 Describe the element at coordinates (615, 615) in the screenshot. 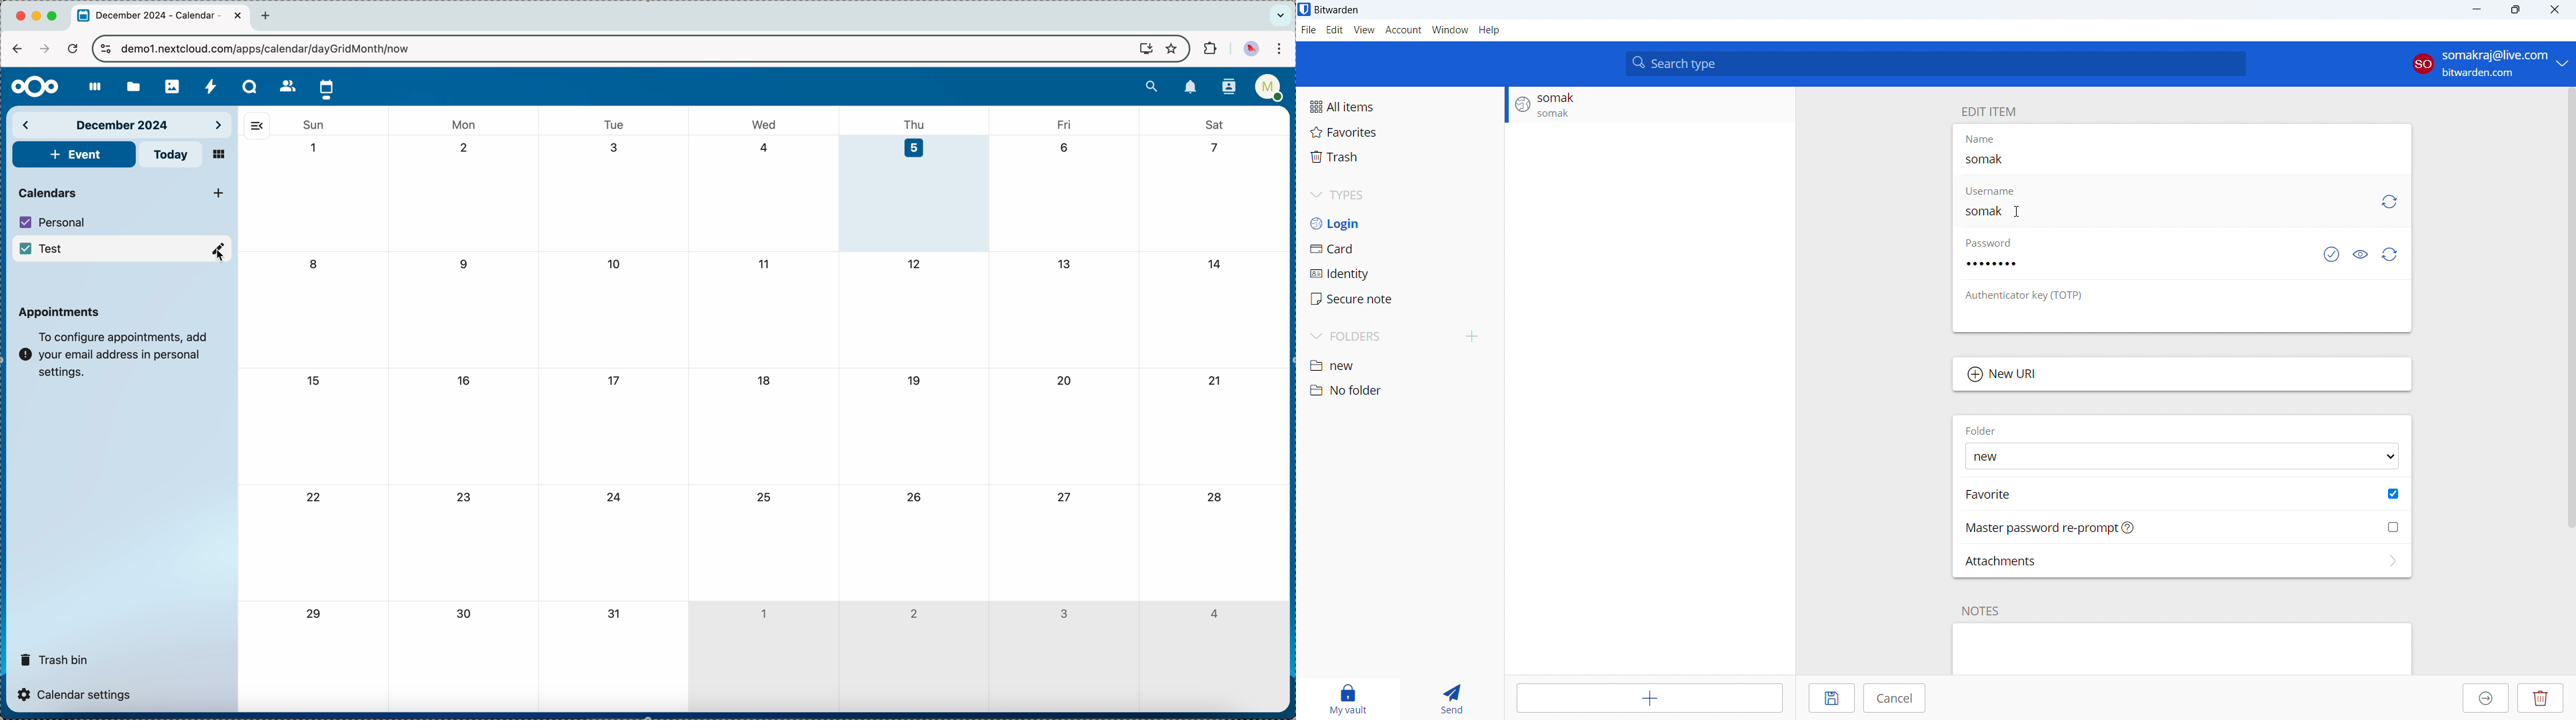

I see `31` at that location.